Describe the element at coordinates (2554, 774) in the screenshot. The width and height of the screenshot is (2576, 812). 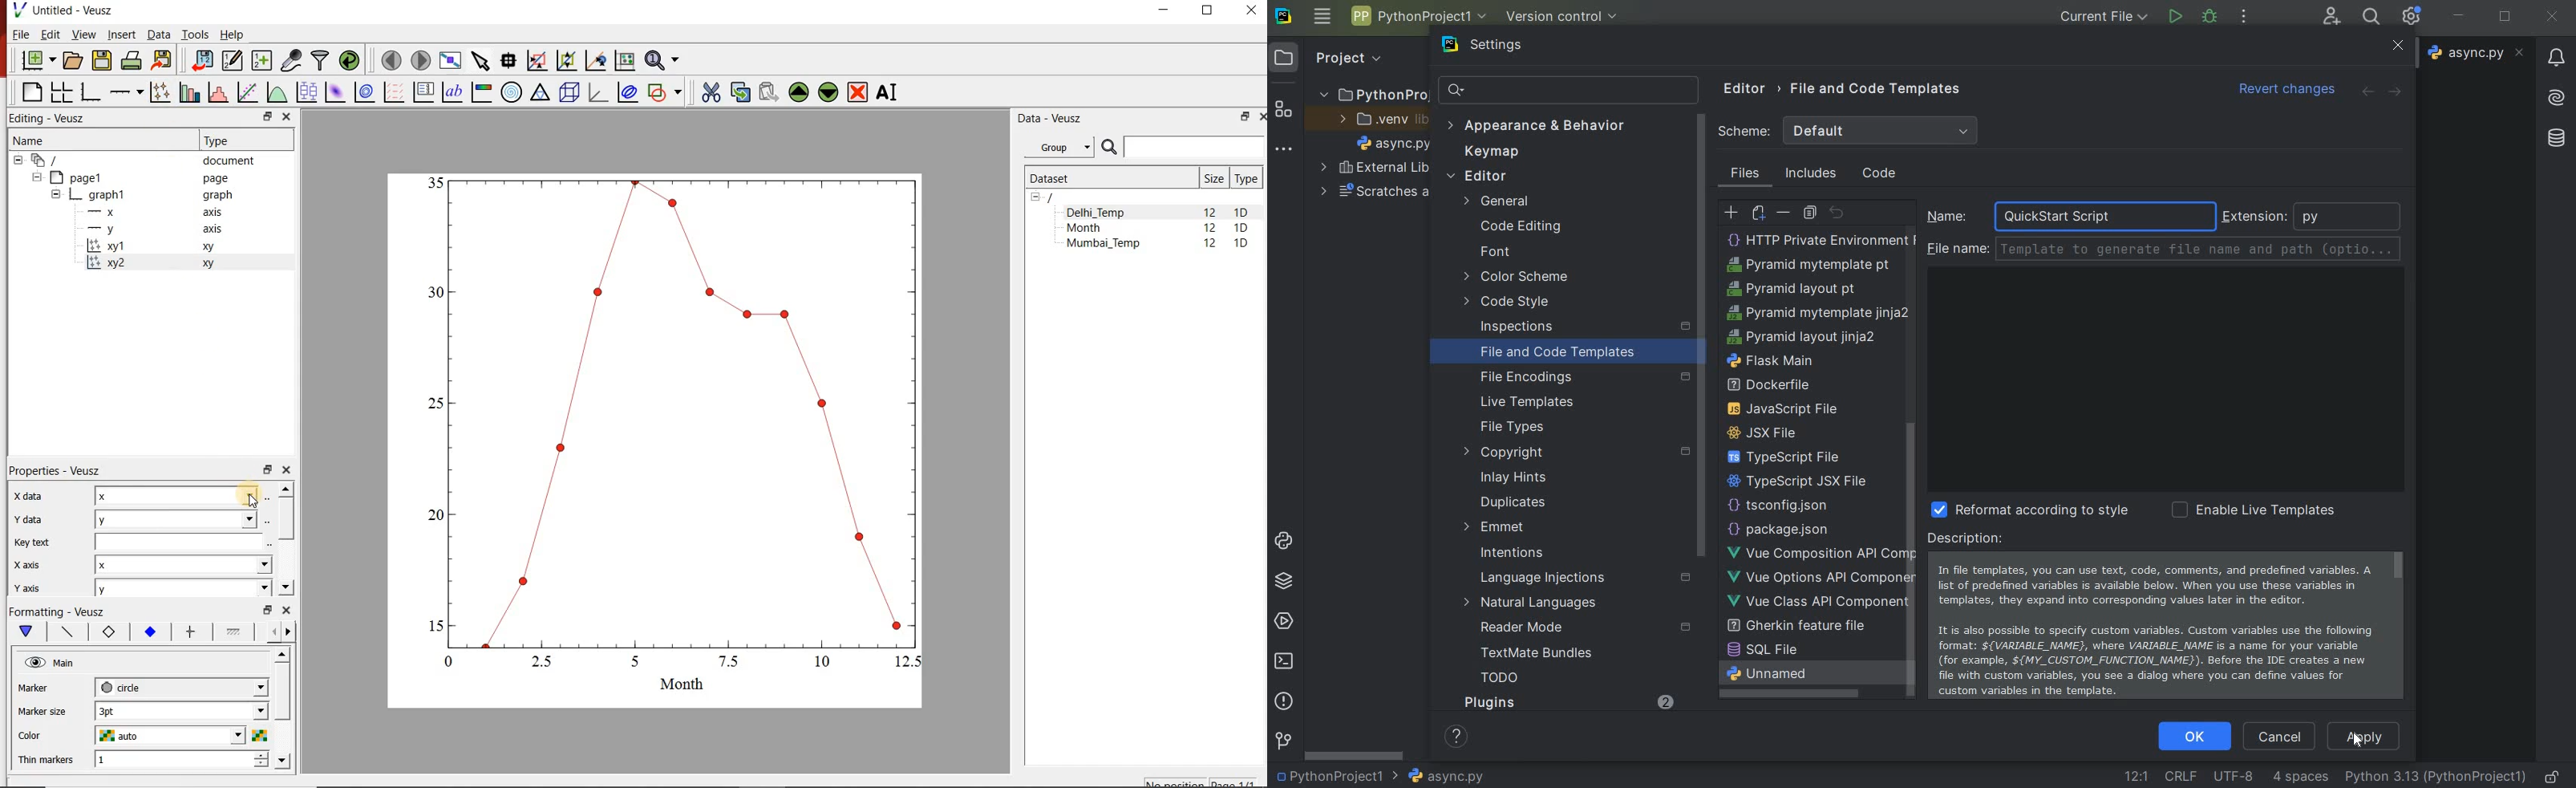
I see `make file ready only` at that location.